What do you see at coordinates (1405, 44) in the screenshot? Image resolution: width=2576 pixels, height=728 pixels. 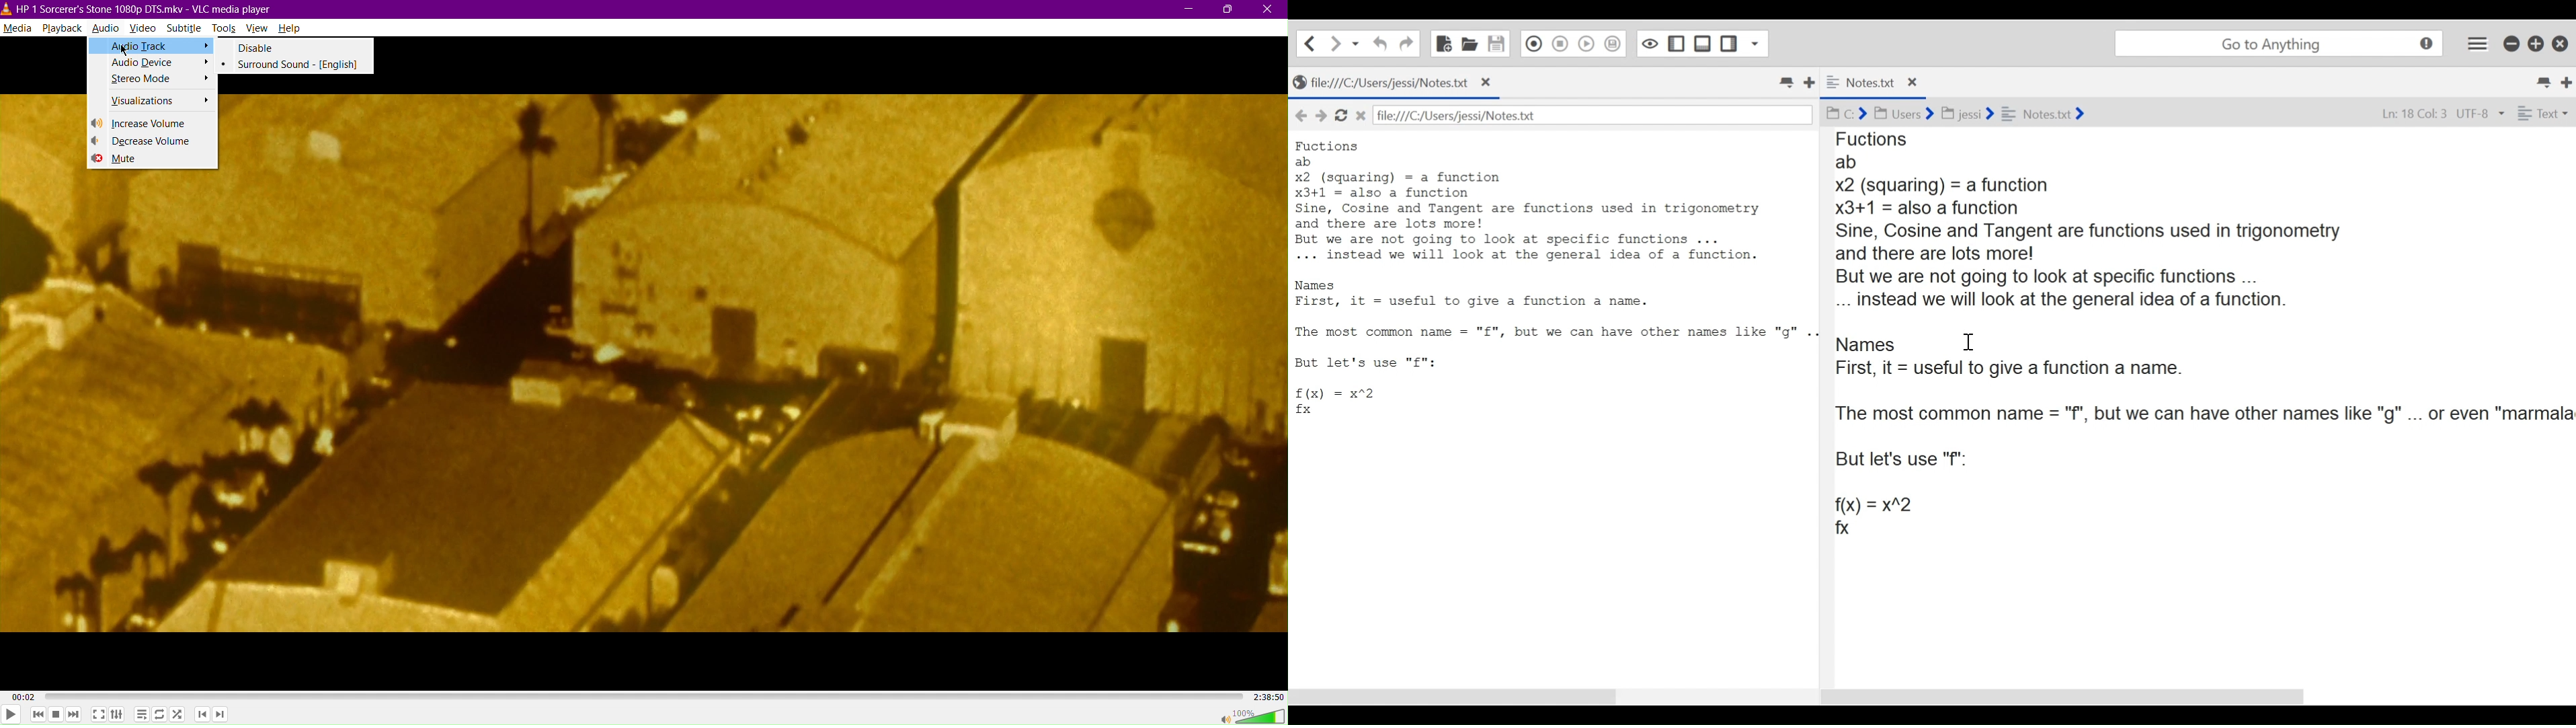 I see `Undo the last action` at bounding box center [1405, 44].